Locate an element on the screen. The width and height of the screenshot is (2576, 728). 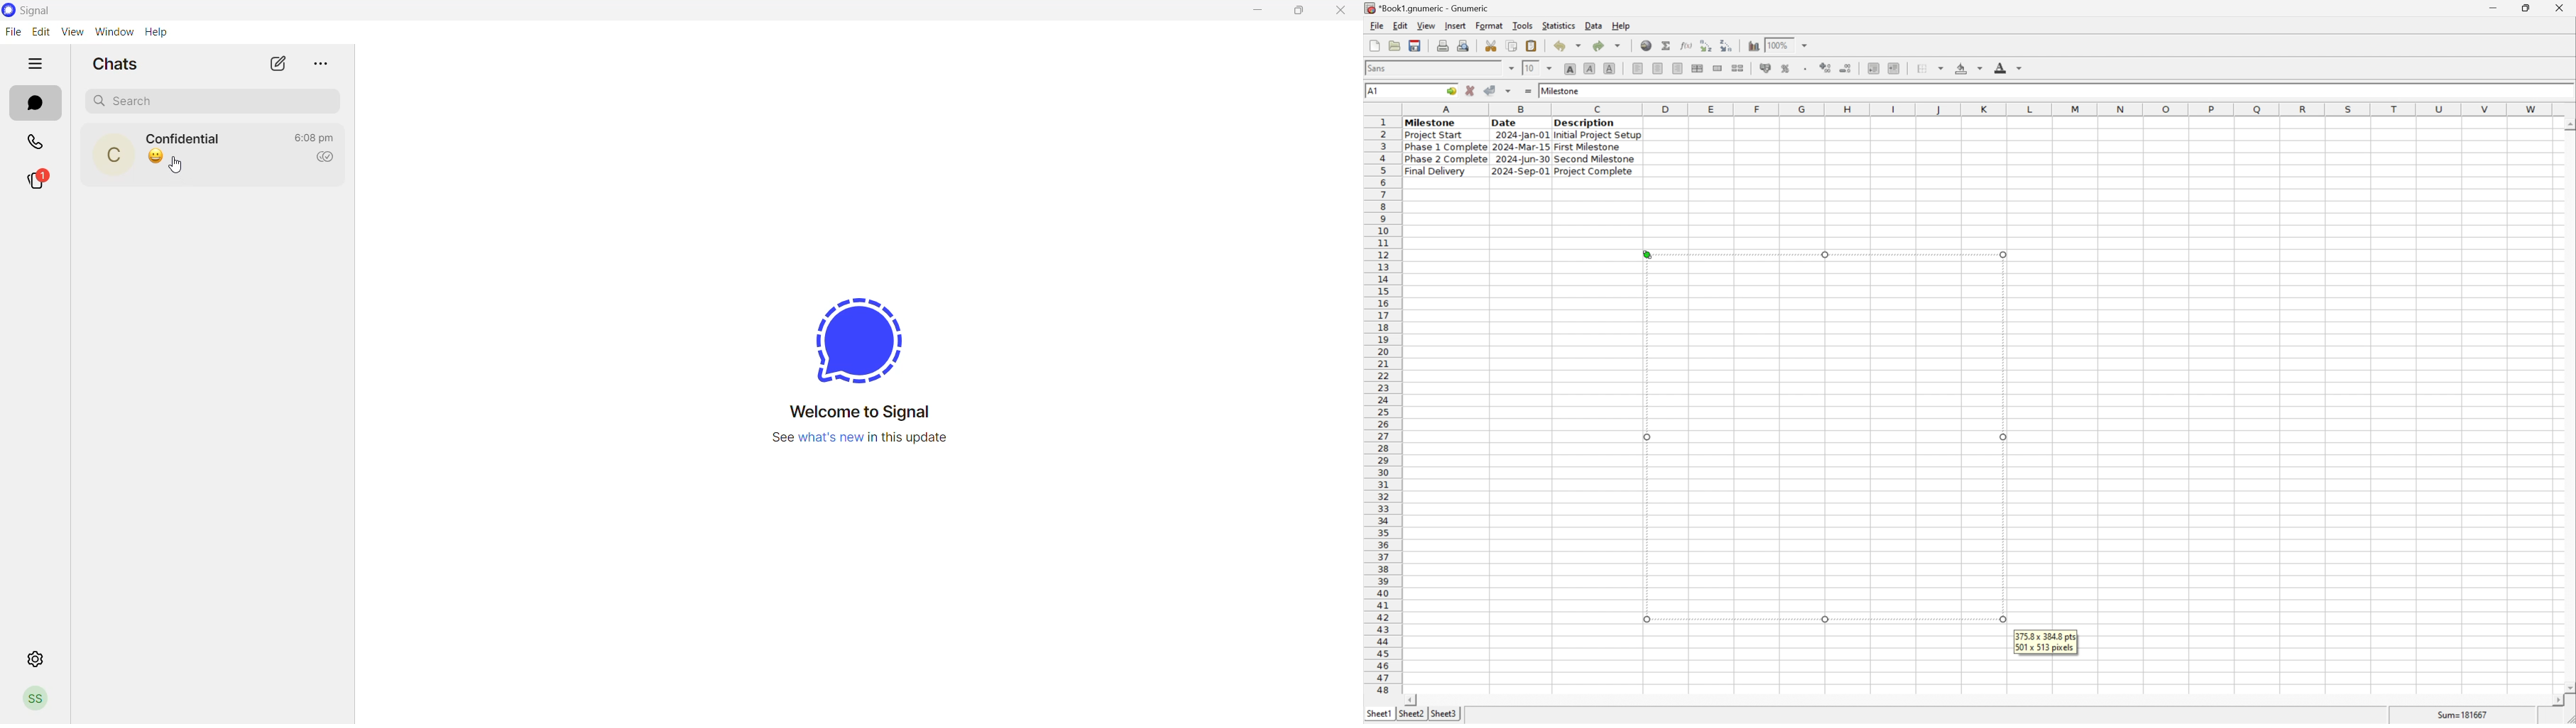
column names is located at coordinates (1980, 109).